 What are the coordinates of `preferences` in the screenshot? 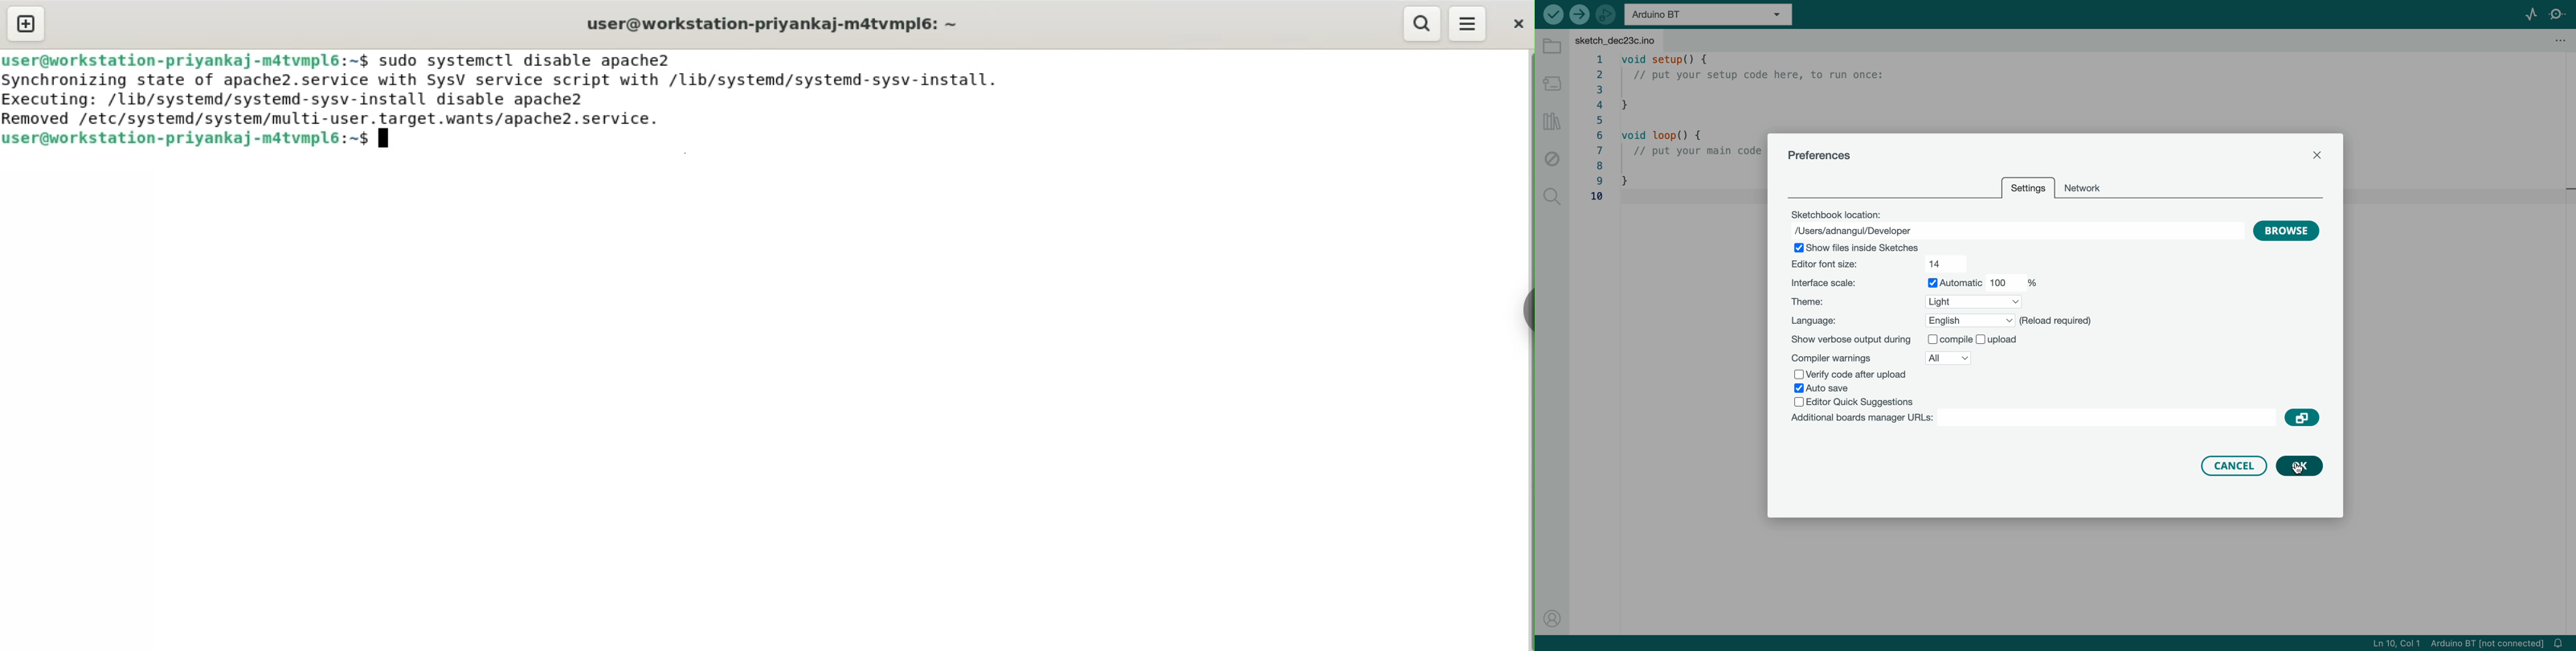 It's located at (1822, 156).